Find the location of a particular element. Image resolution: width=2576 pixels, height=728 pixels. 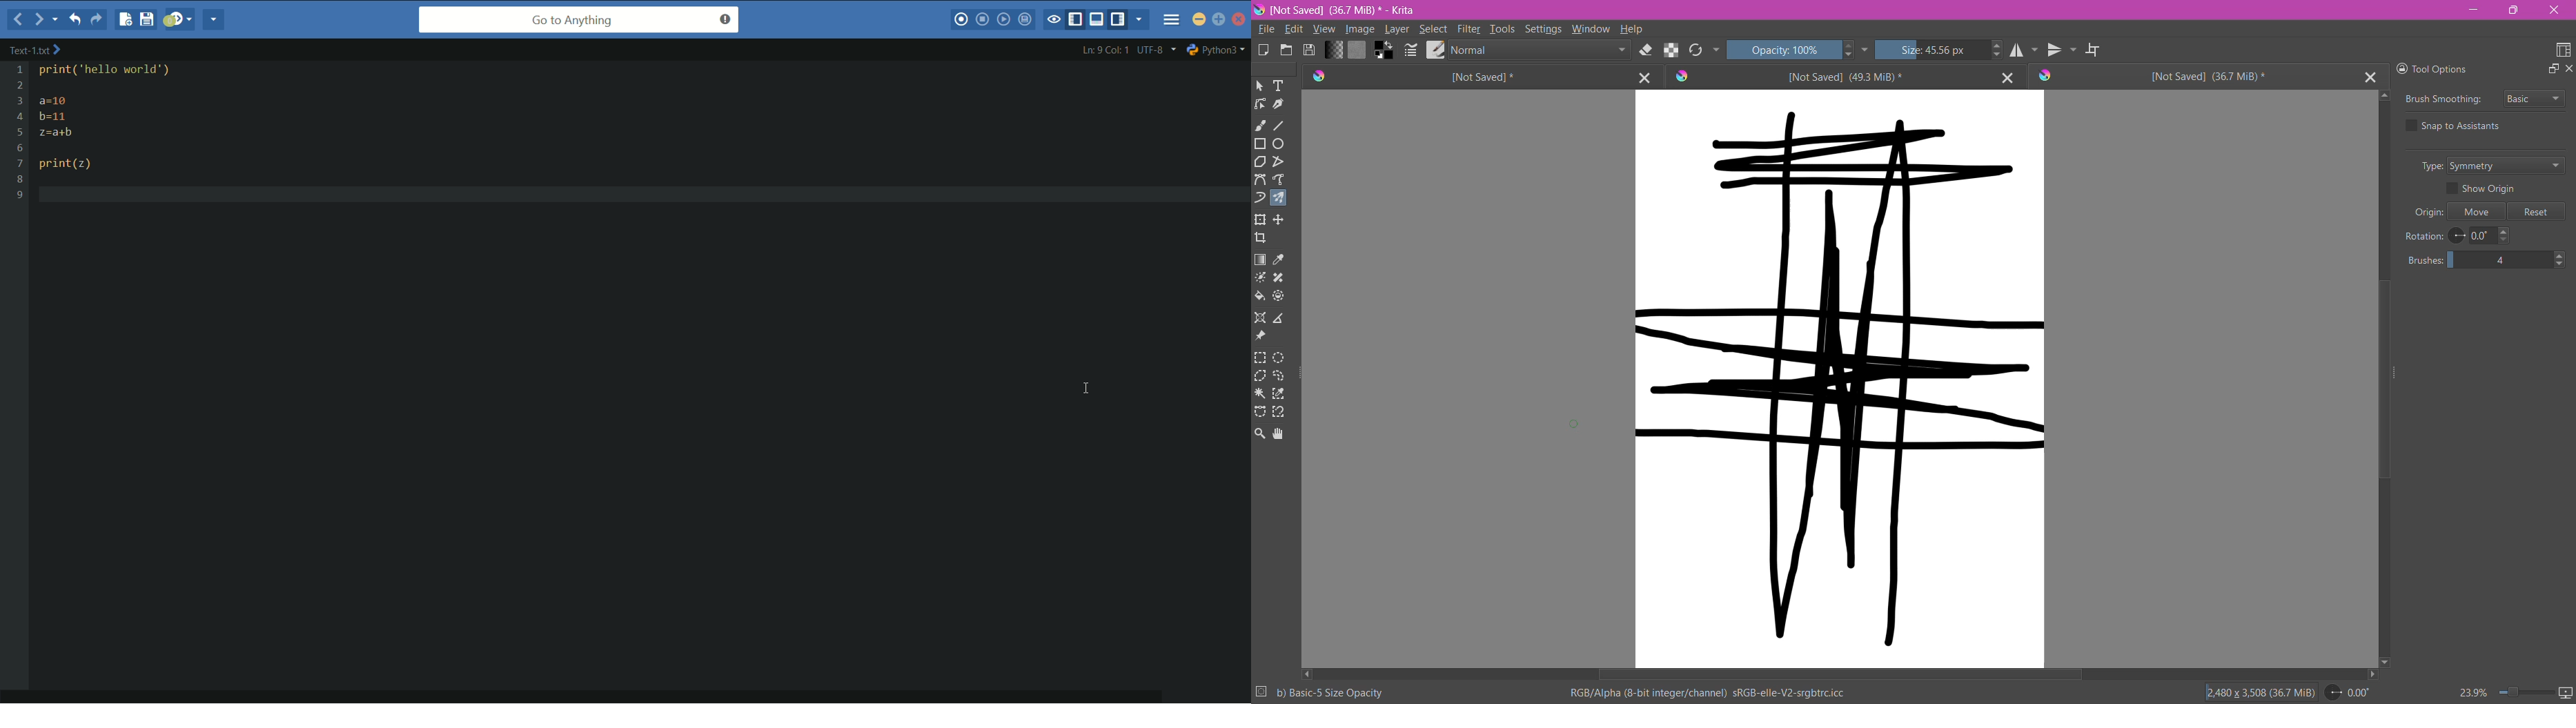

Sample a color from the image or current layer is located at coordinates (1282, 260).